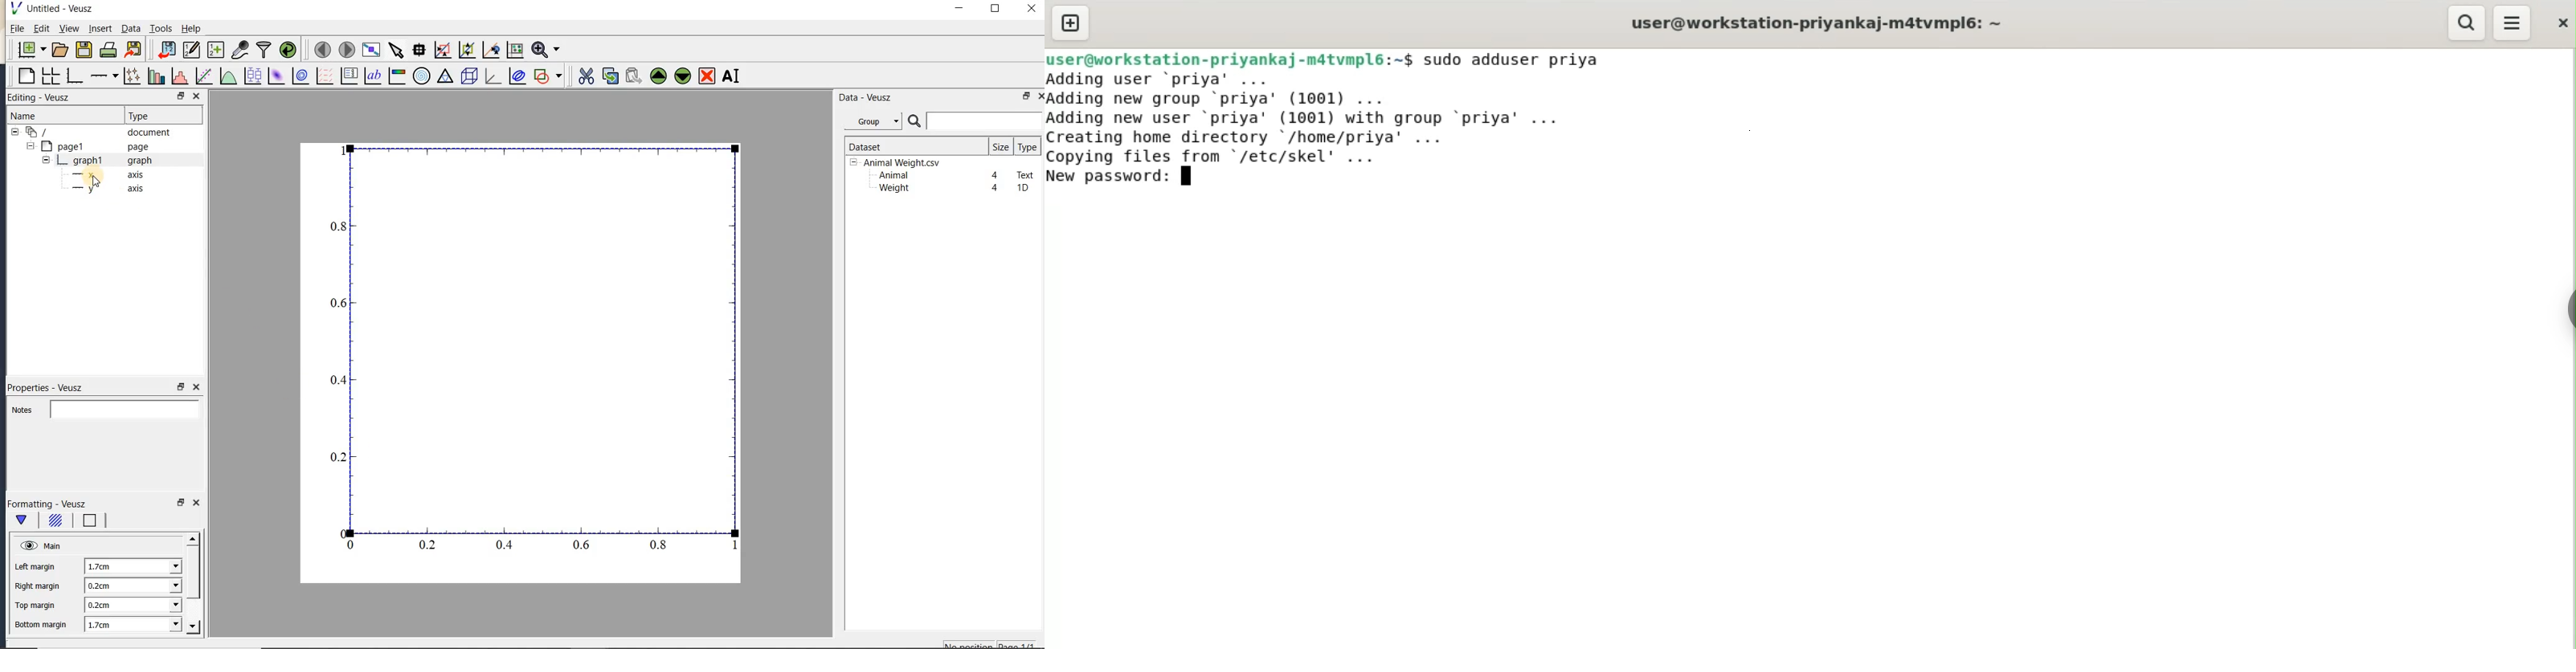 This screenshot has width=2576, height=672. Describe the element at coordinates (216, 48) in the screenshot. I see `create new datasets` at that location.